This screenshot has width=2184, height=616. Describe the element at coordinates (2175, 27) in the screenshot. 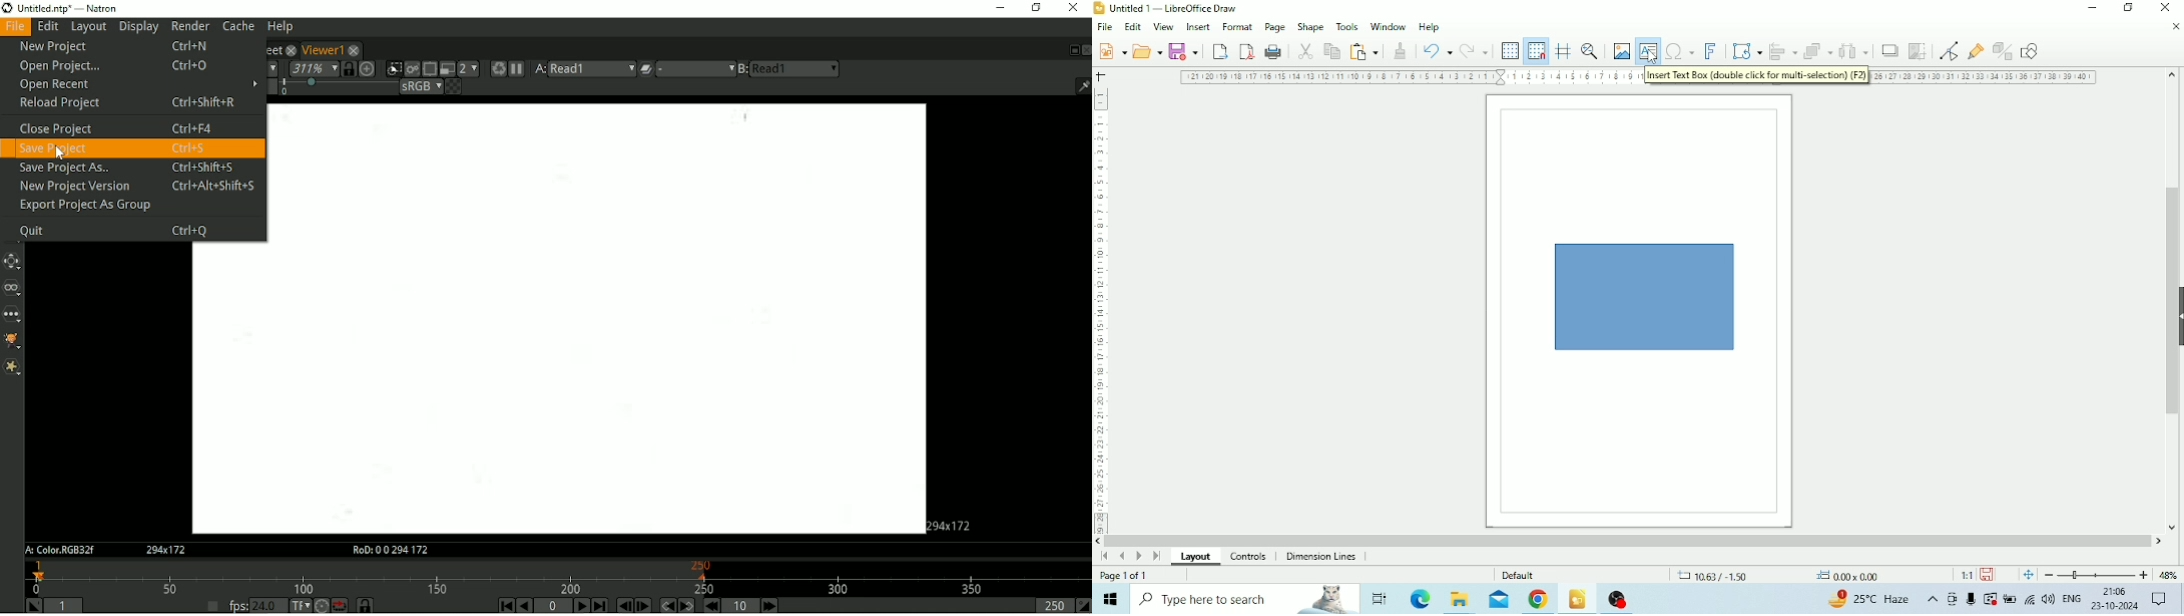

I see `Close Document` at that location.